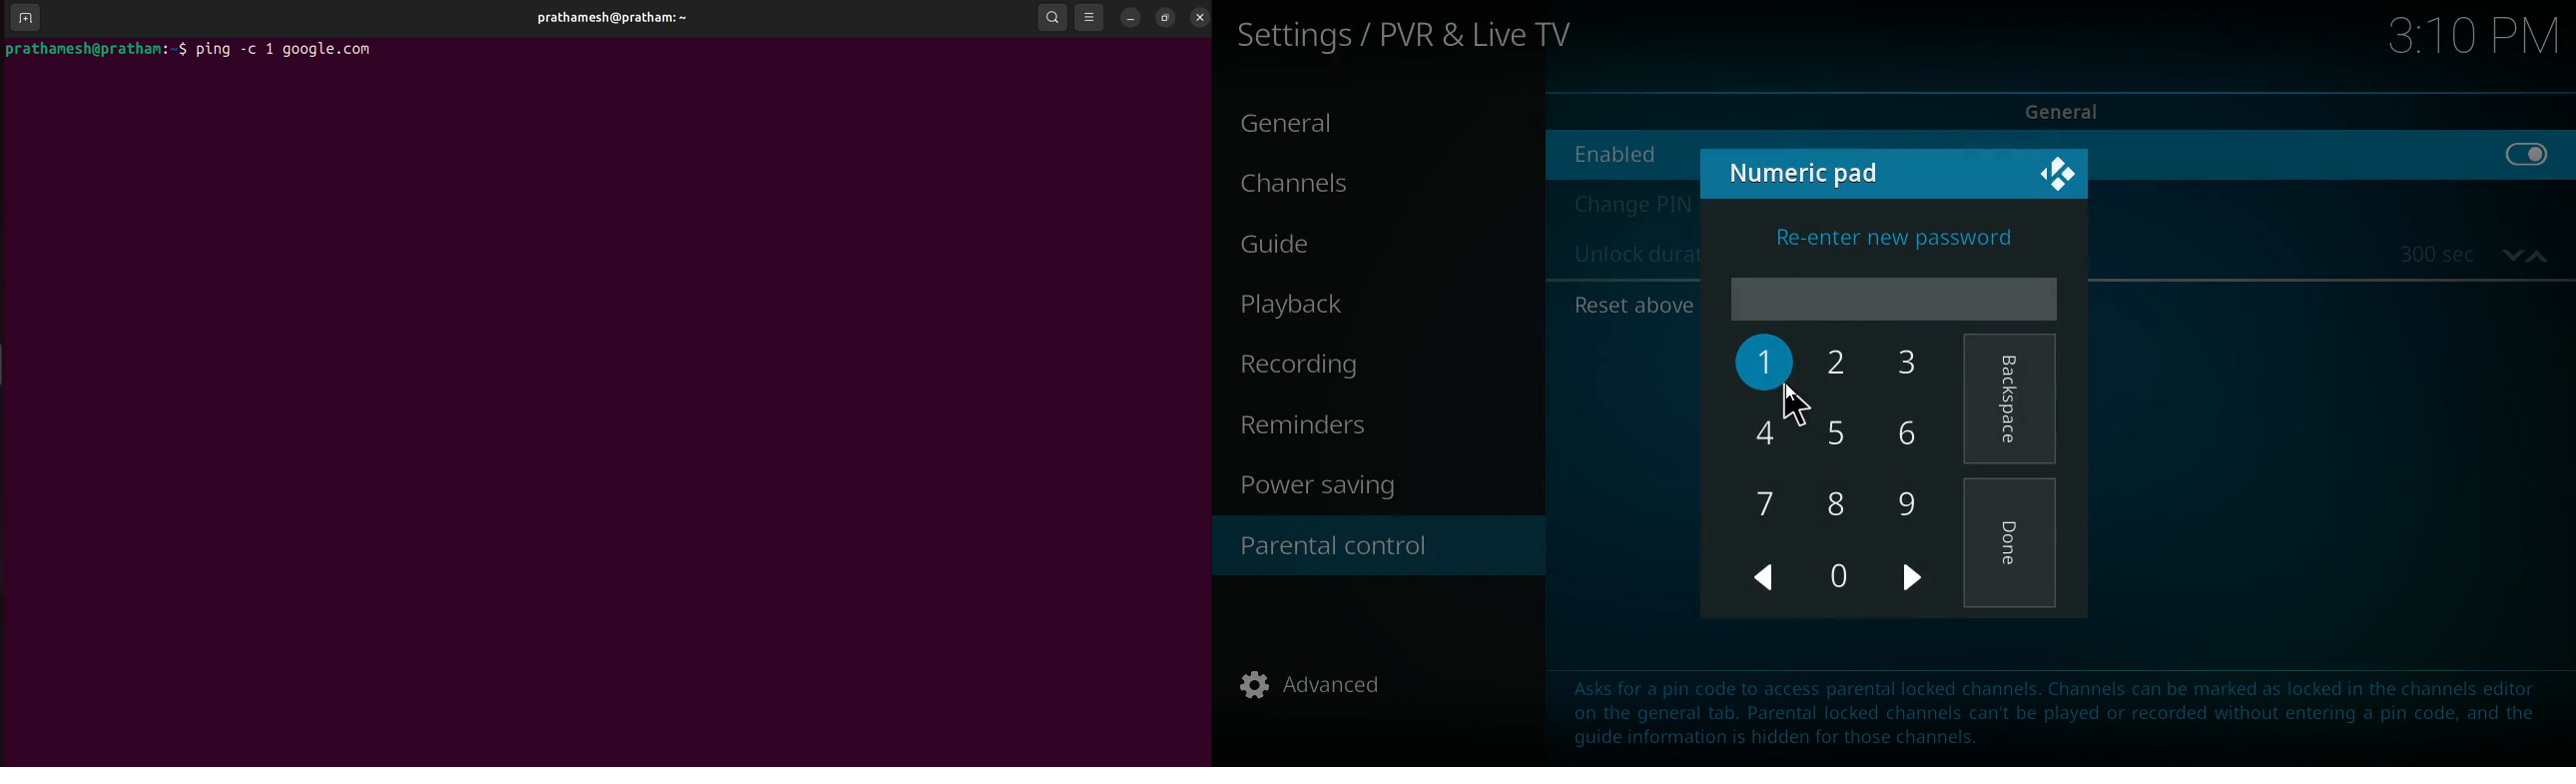 Image resolution: width=2576 pixels, height=784 pixels. Describe the element at coordinates (1331, 488) in the screenshot. I see `power saving` at that location.